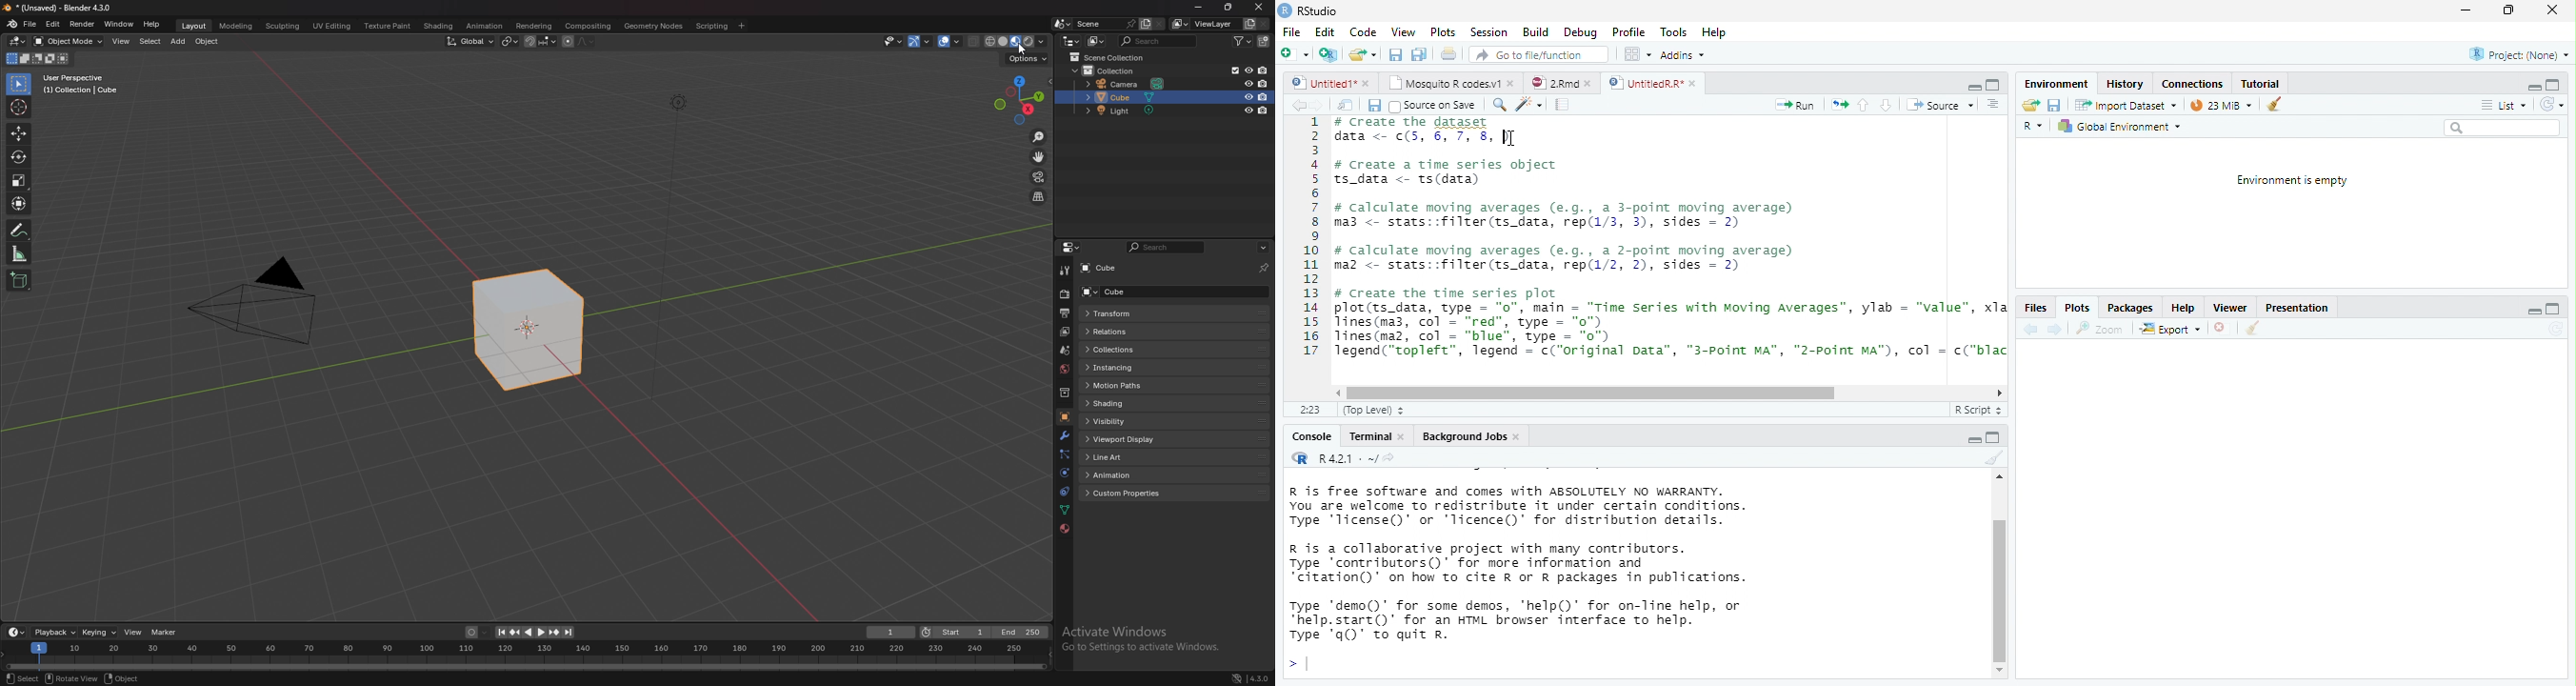  What do you see at coordinates (1535, 54) in the screenshot?
I see `Go to file/function` at bounding box center [1535, 54].